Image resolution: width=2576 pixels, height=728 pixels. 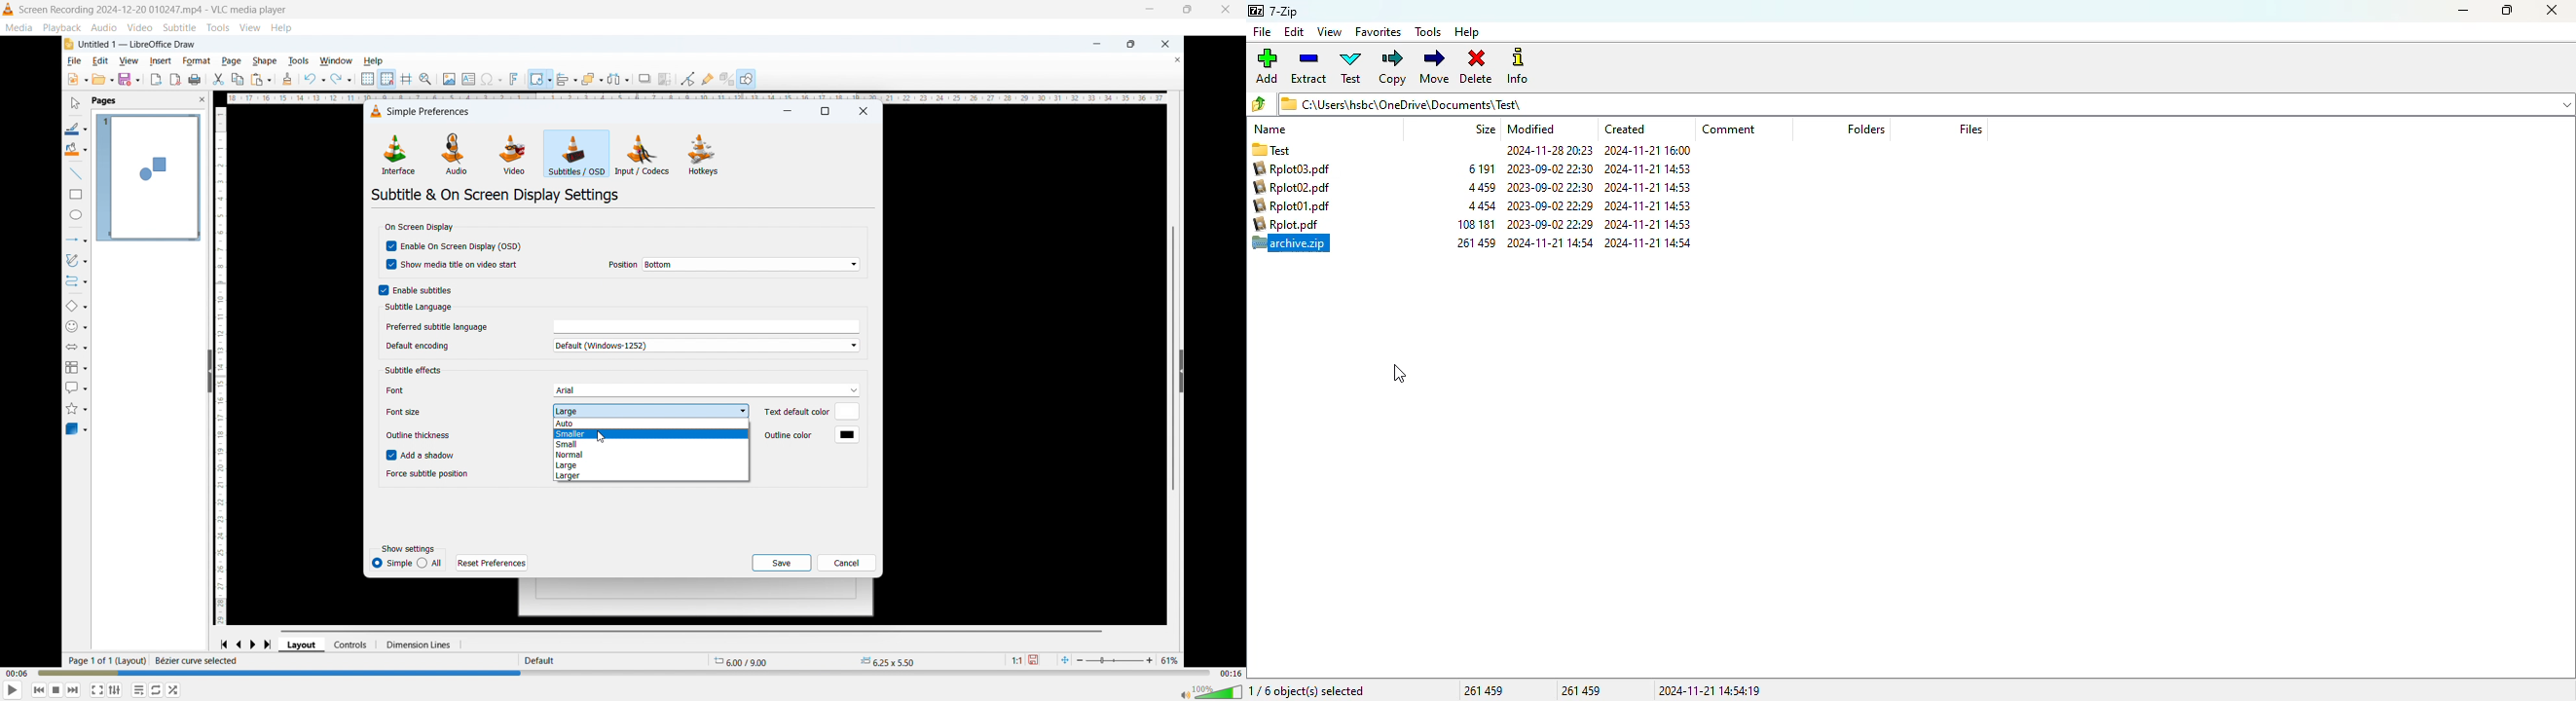 I want to click on Audio , so click(x=455, y=154).